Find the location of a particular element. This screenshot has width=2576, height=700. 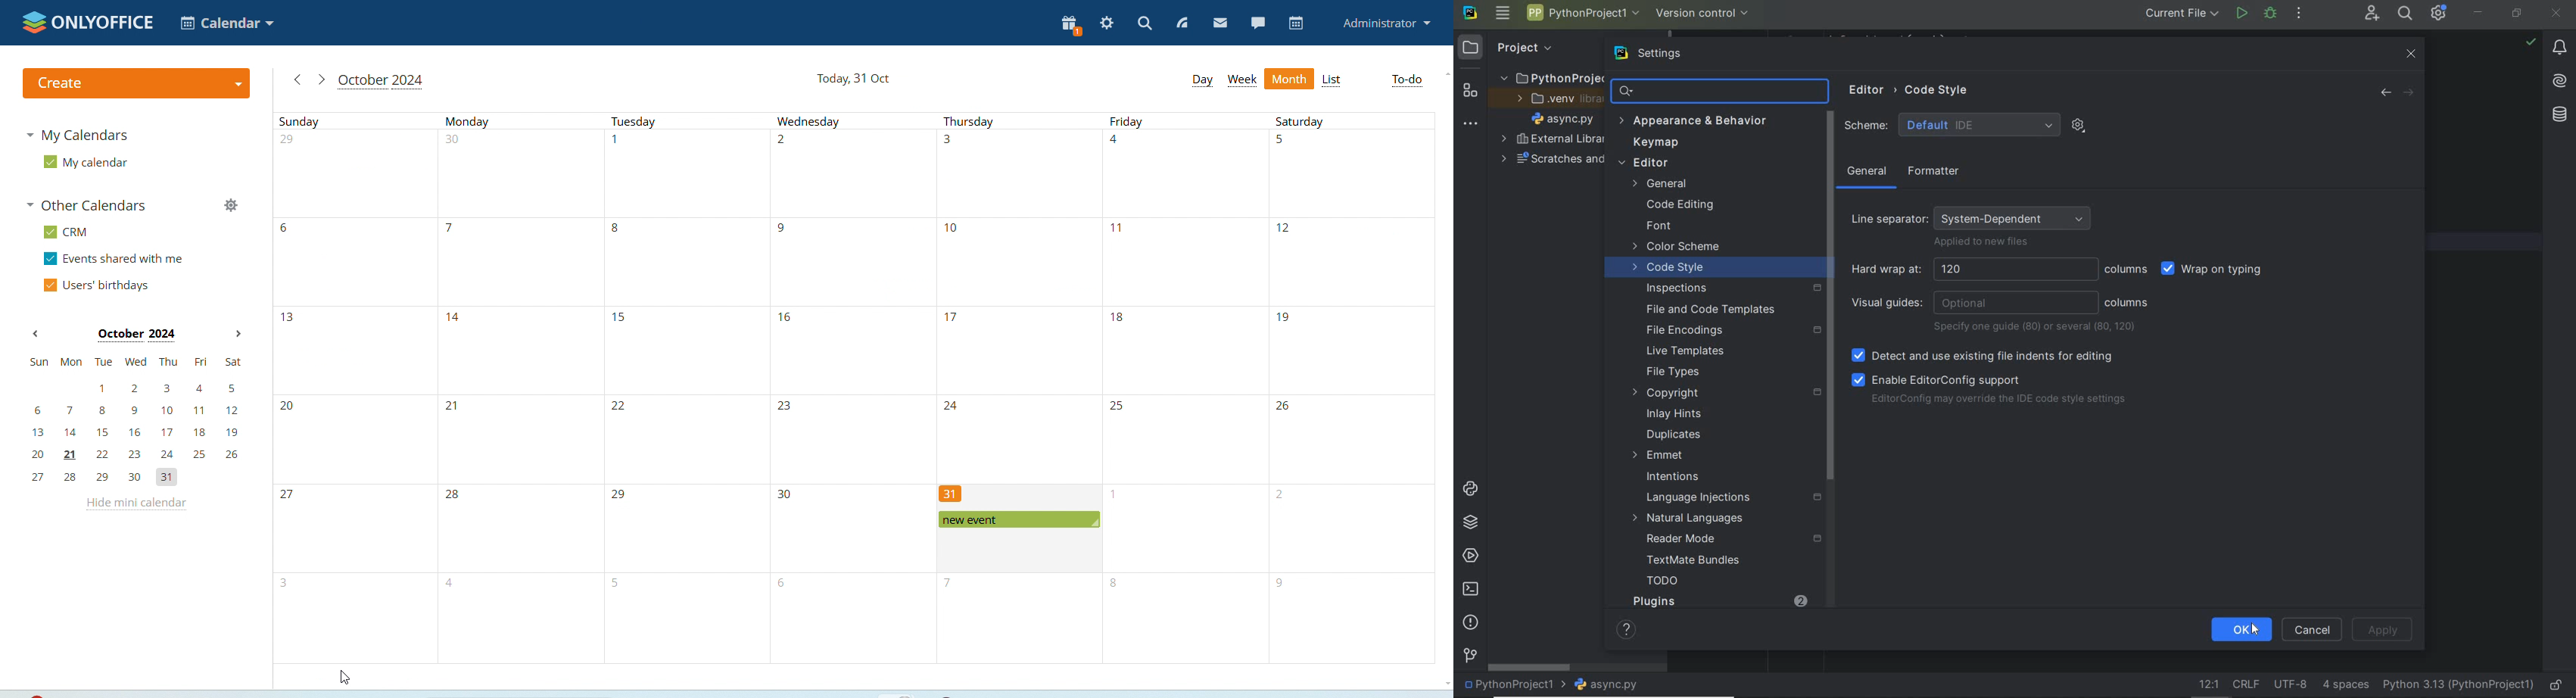

reader Mode is located at coordinates (1724, 540).